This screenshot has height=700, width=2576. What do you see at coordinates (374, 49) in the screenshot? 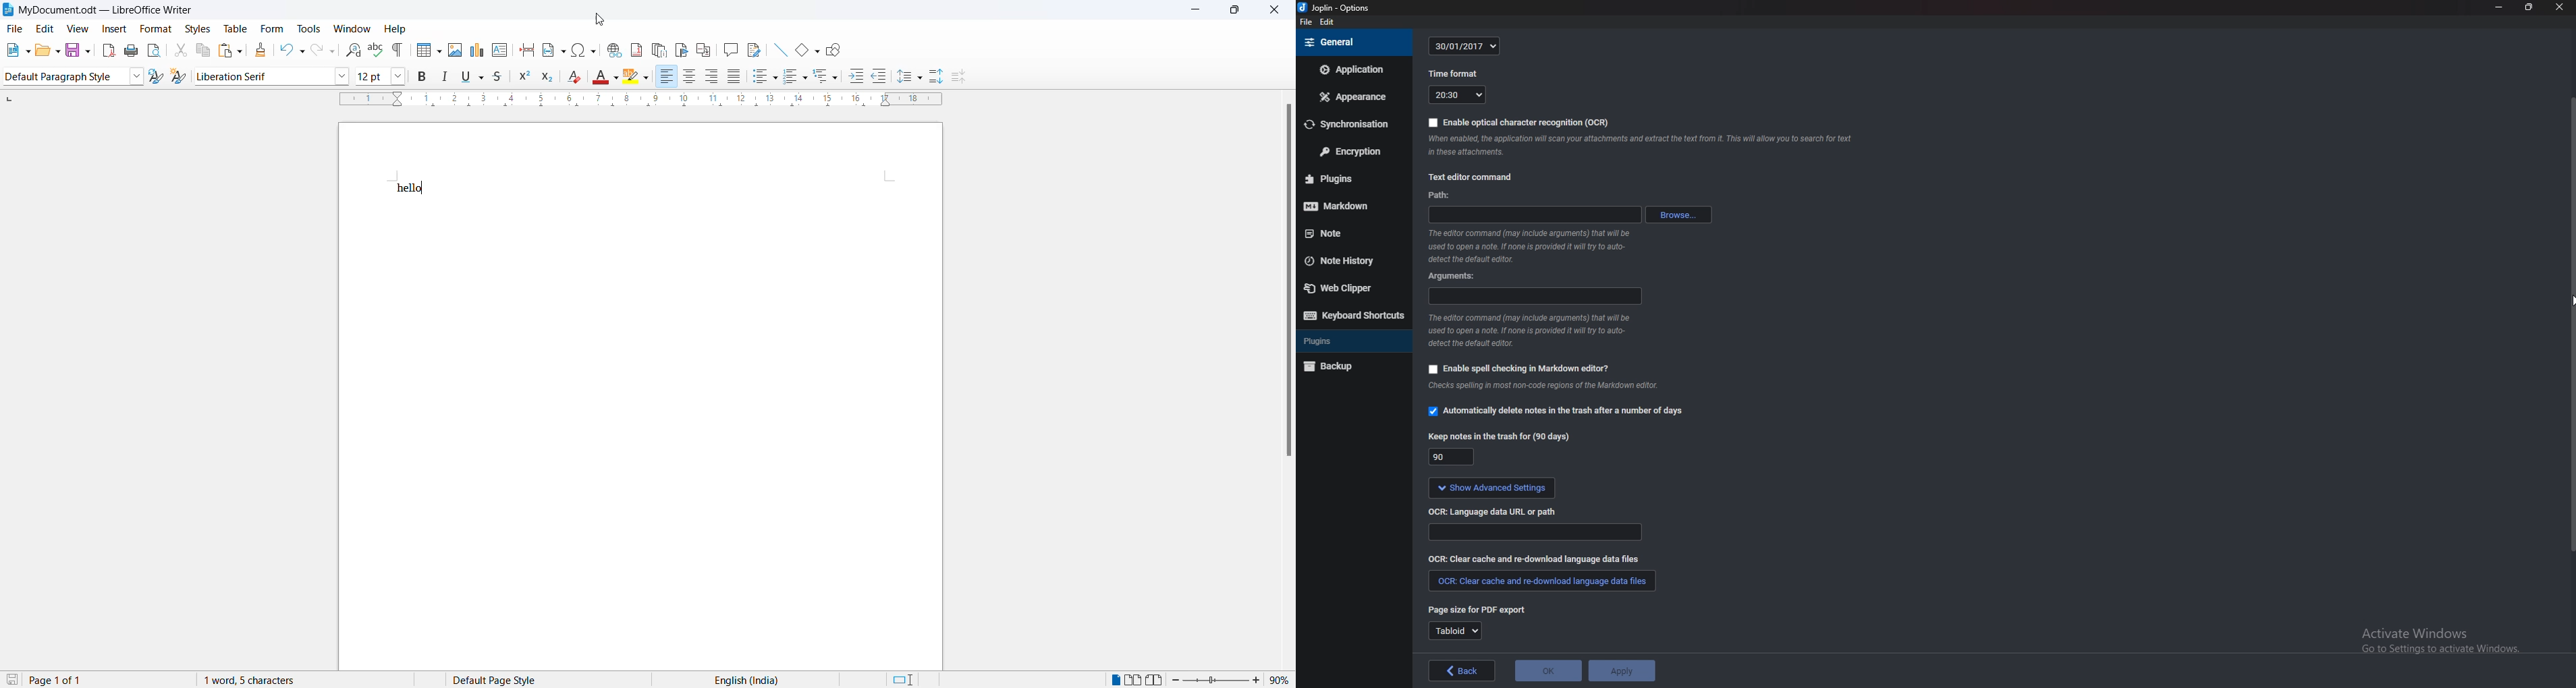
I see `Spellings` at bounding box center [374, 49].